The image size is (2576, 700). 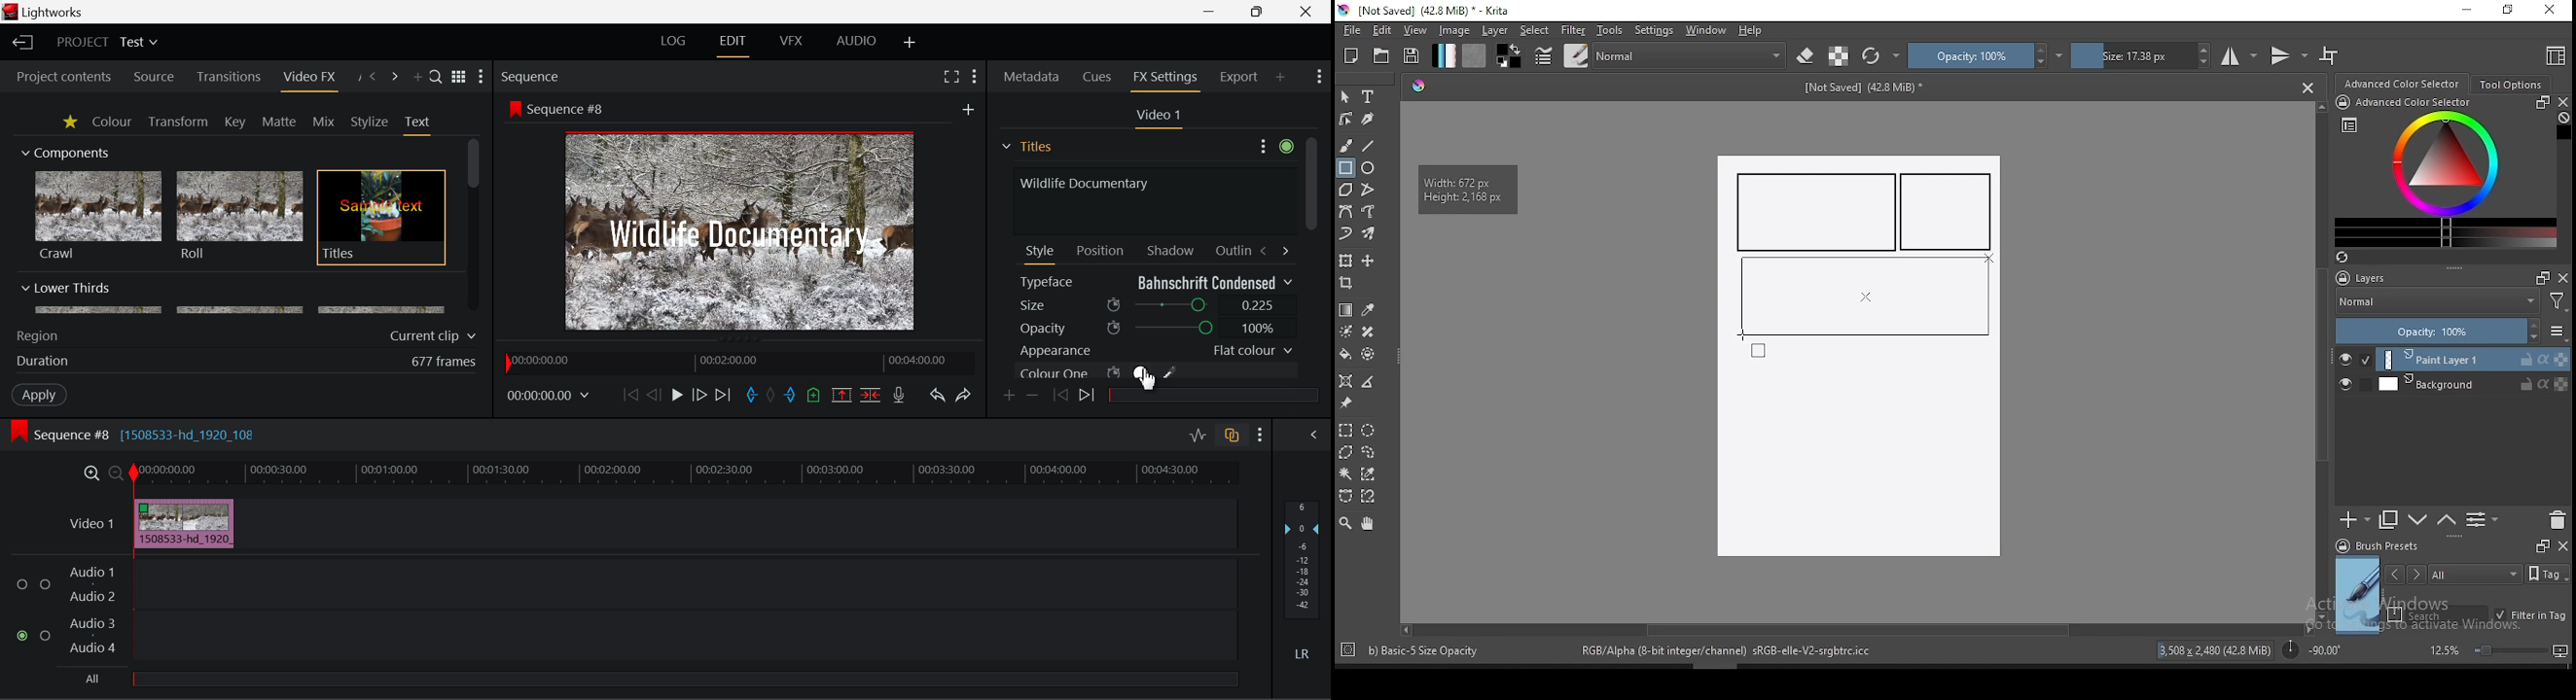 I want to click on opacity, so click(x=1986, y=55).